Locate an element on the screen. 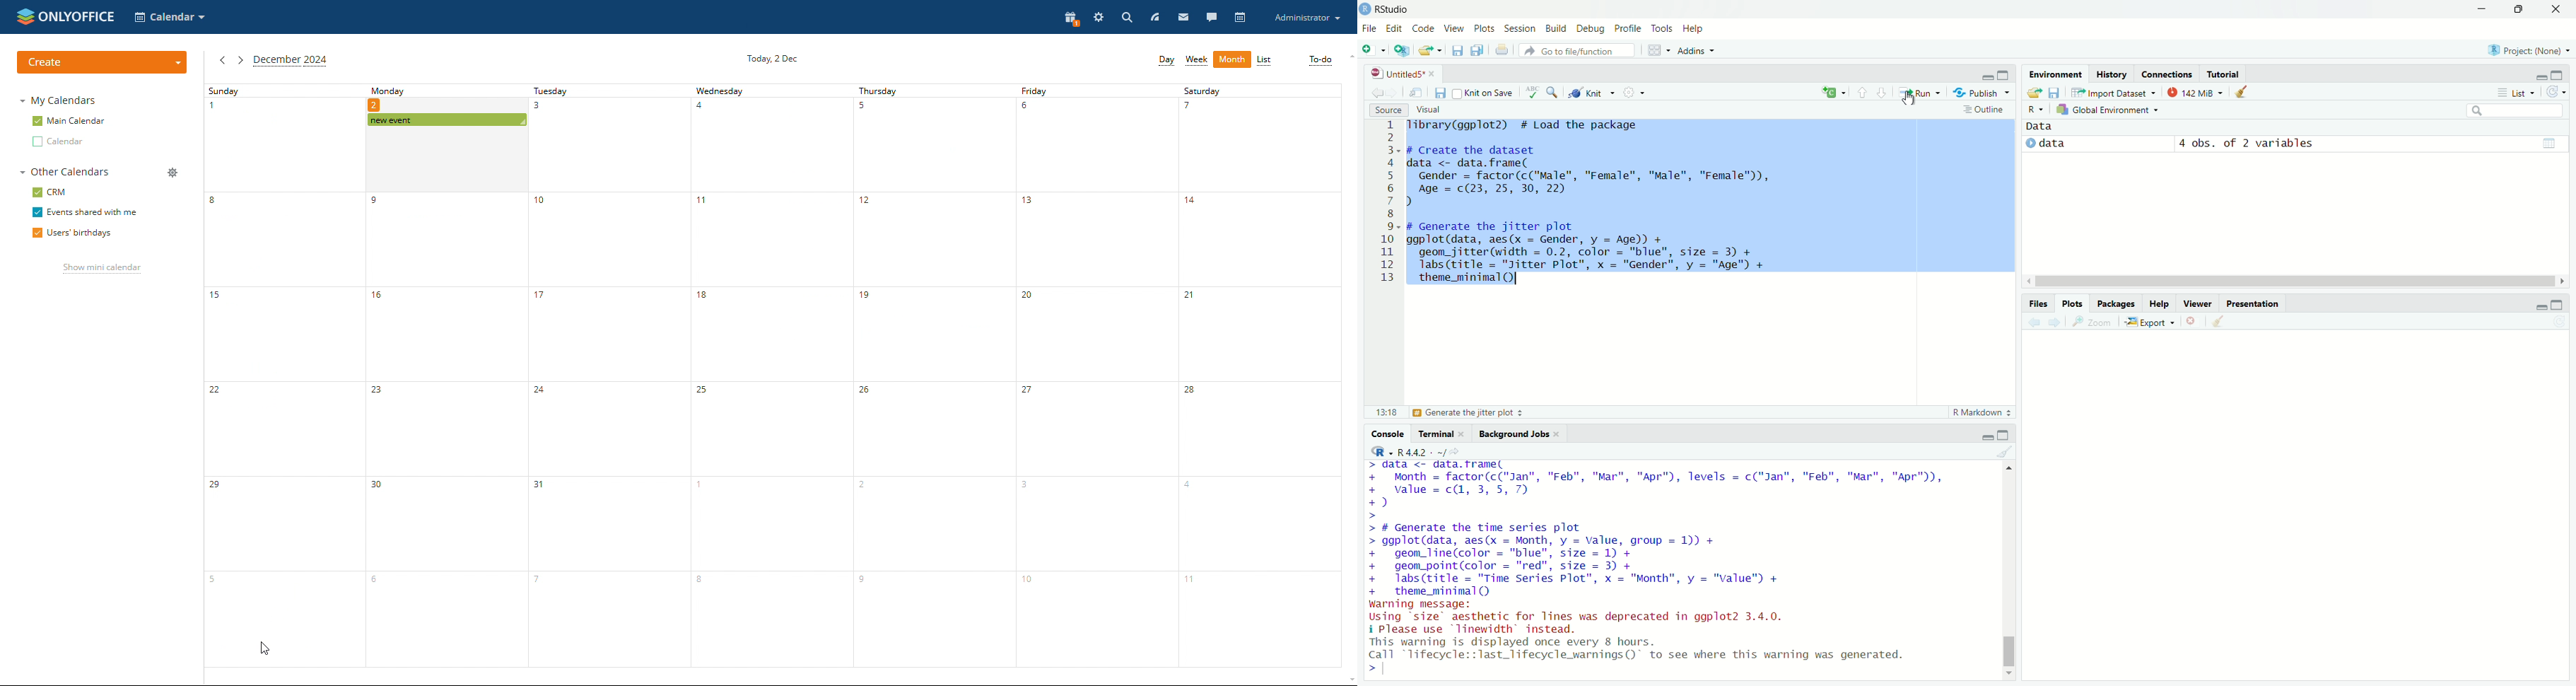  generate the jitter plot is located at coordinates (1471, 413).